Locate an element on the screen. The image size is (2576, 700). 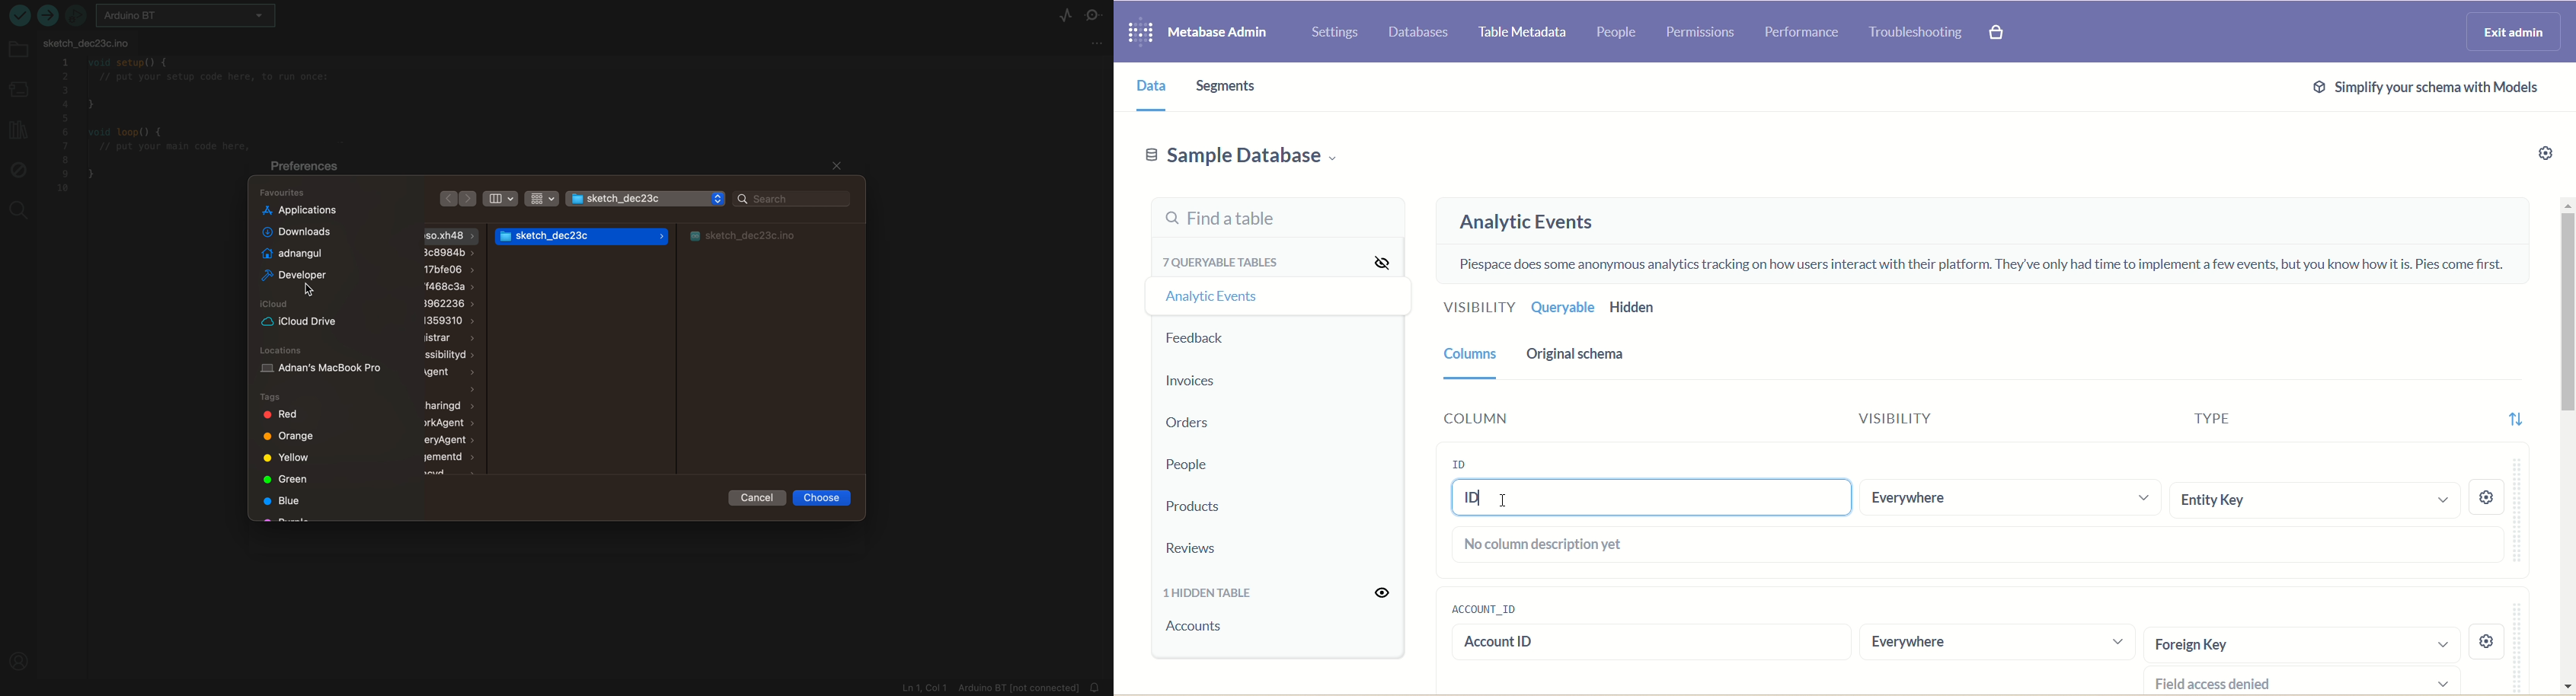
run is located at coordinates (20, 15).